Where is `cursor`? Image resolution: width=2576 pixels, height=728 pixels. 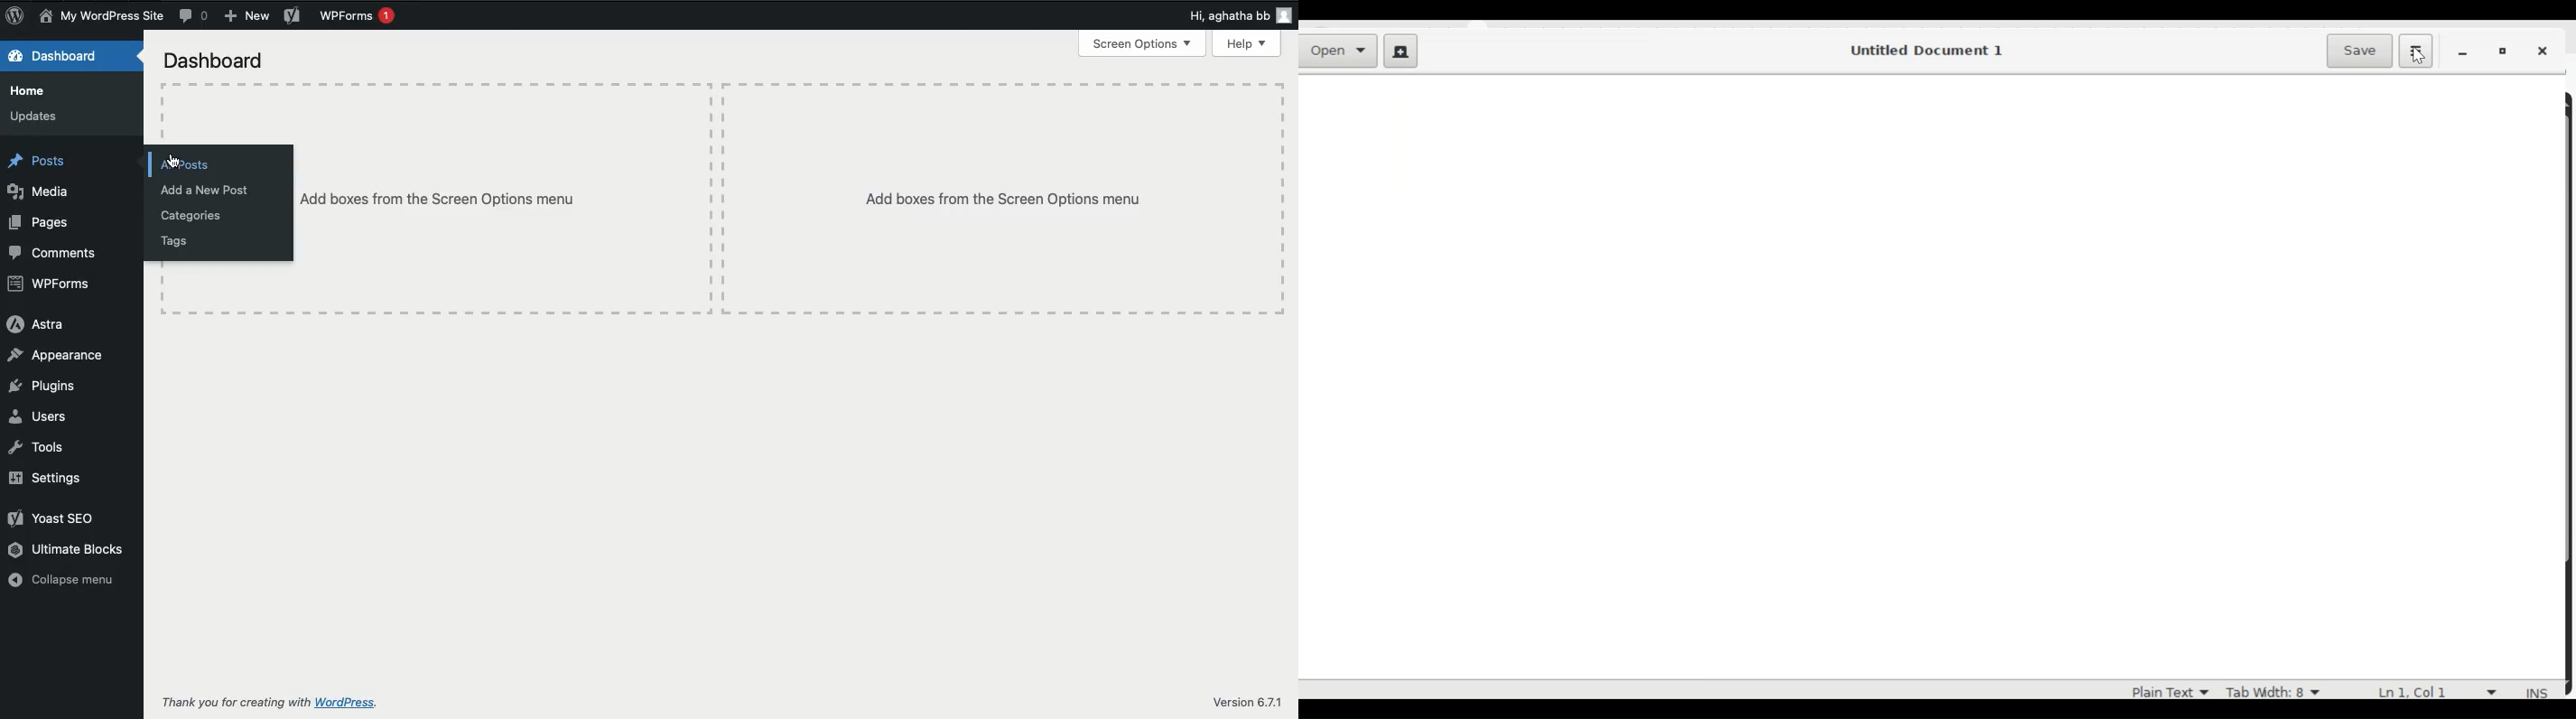
cursor is located at coordinates (2425, 59).